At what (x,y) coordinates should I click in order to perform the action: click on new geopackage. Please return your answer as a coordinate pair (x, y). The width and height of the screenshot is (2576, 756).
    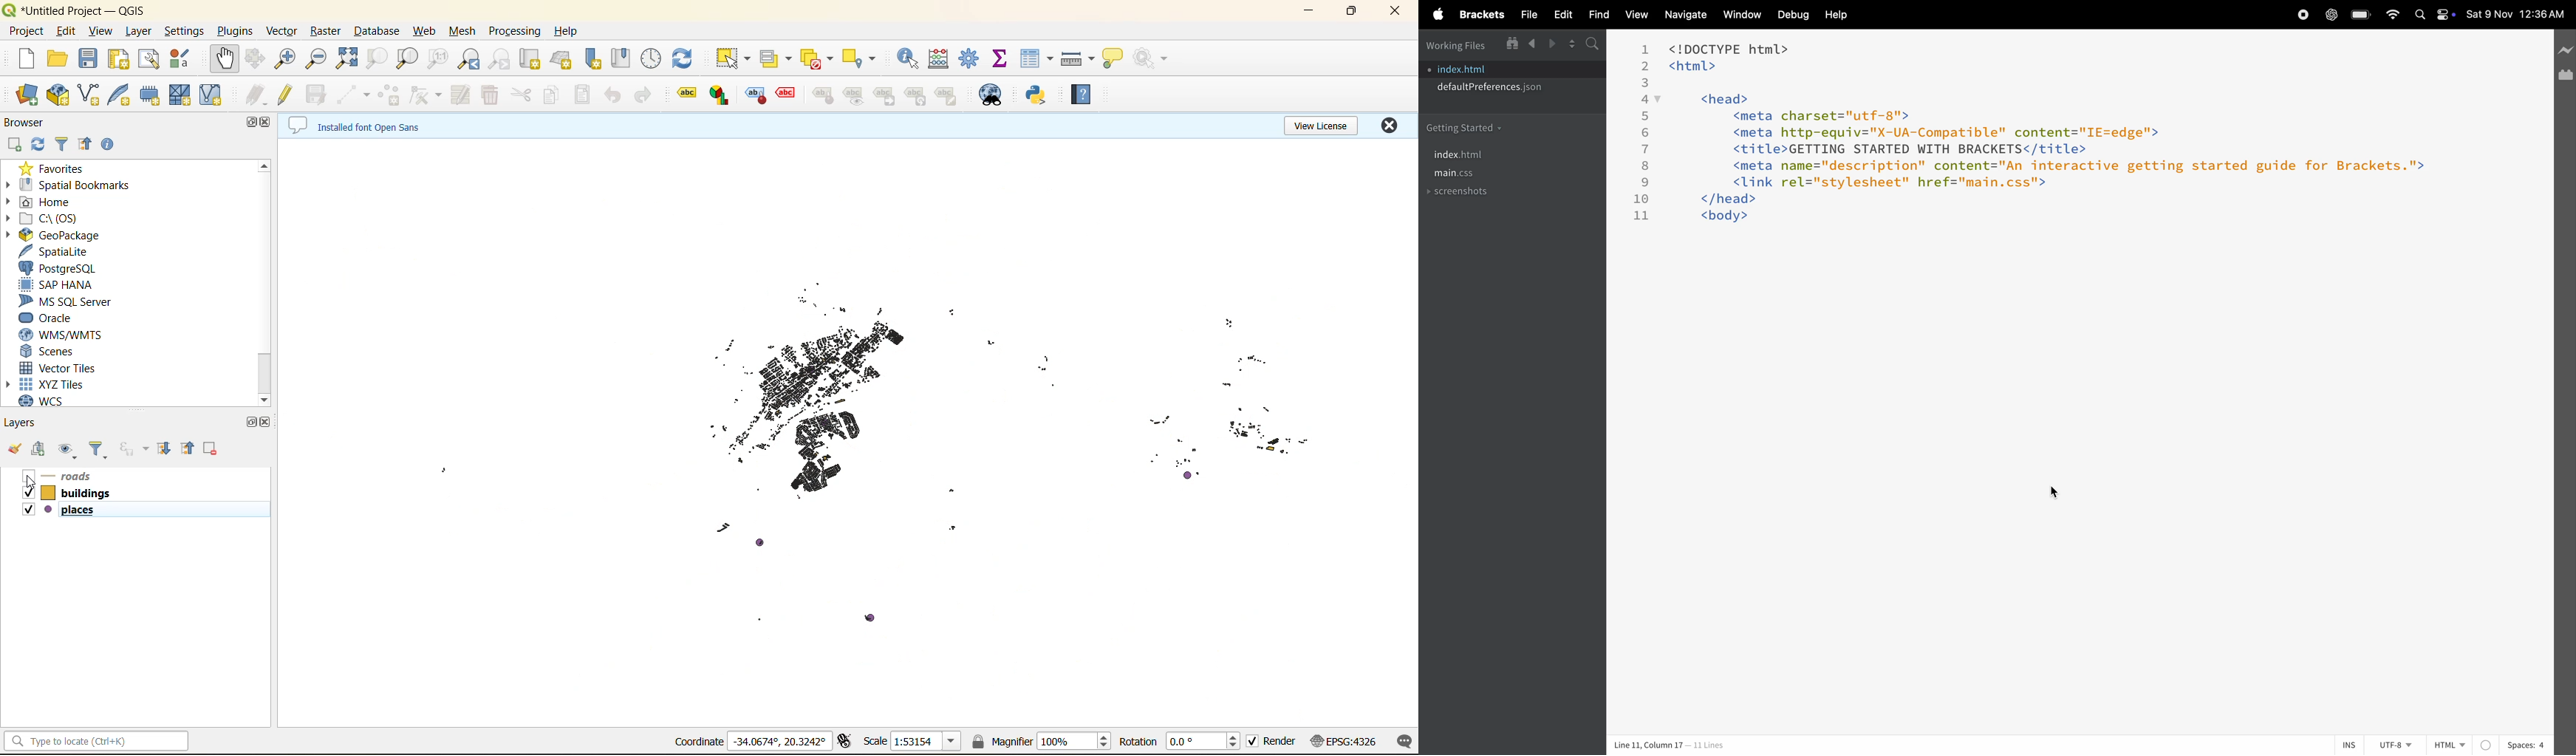
    Looking at the image, I should click on (58, 96).